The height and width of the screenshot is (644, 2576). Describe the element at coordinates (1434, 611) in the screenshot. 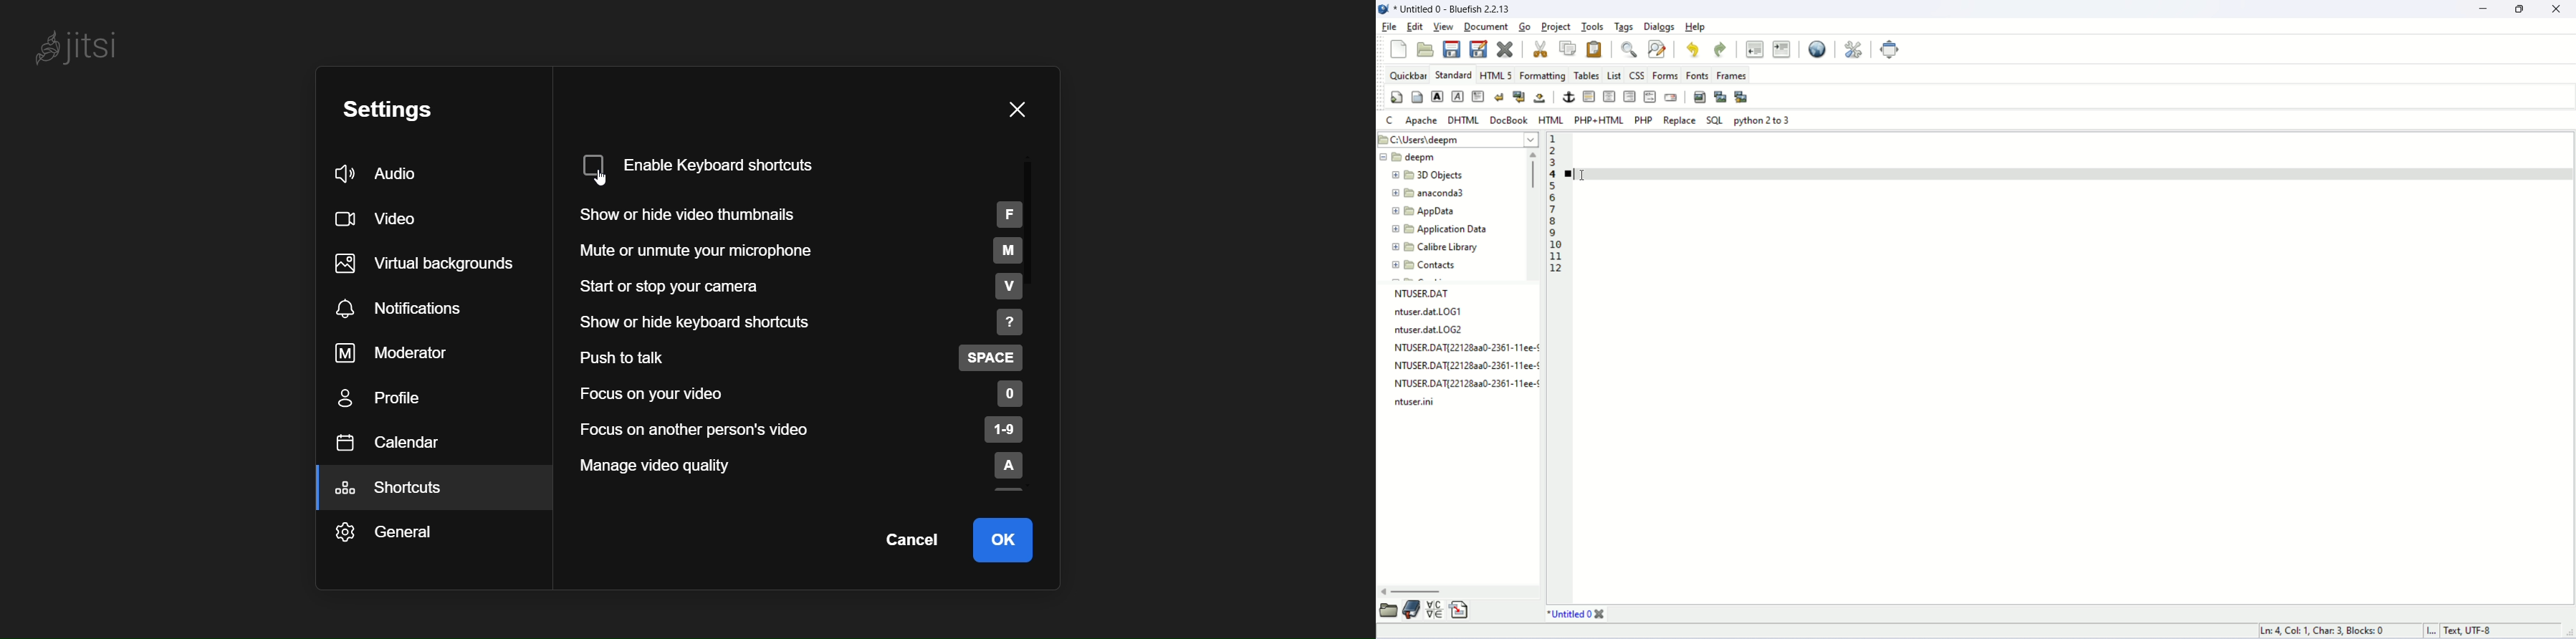

I see `insert special character` at that location.